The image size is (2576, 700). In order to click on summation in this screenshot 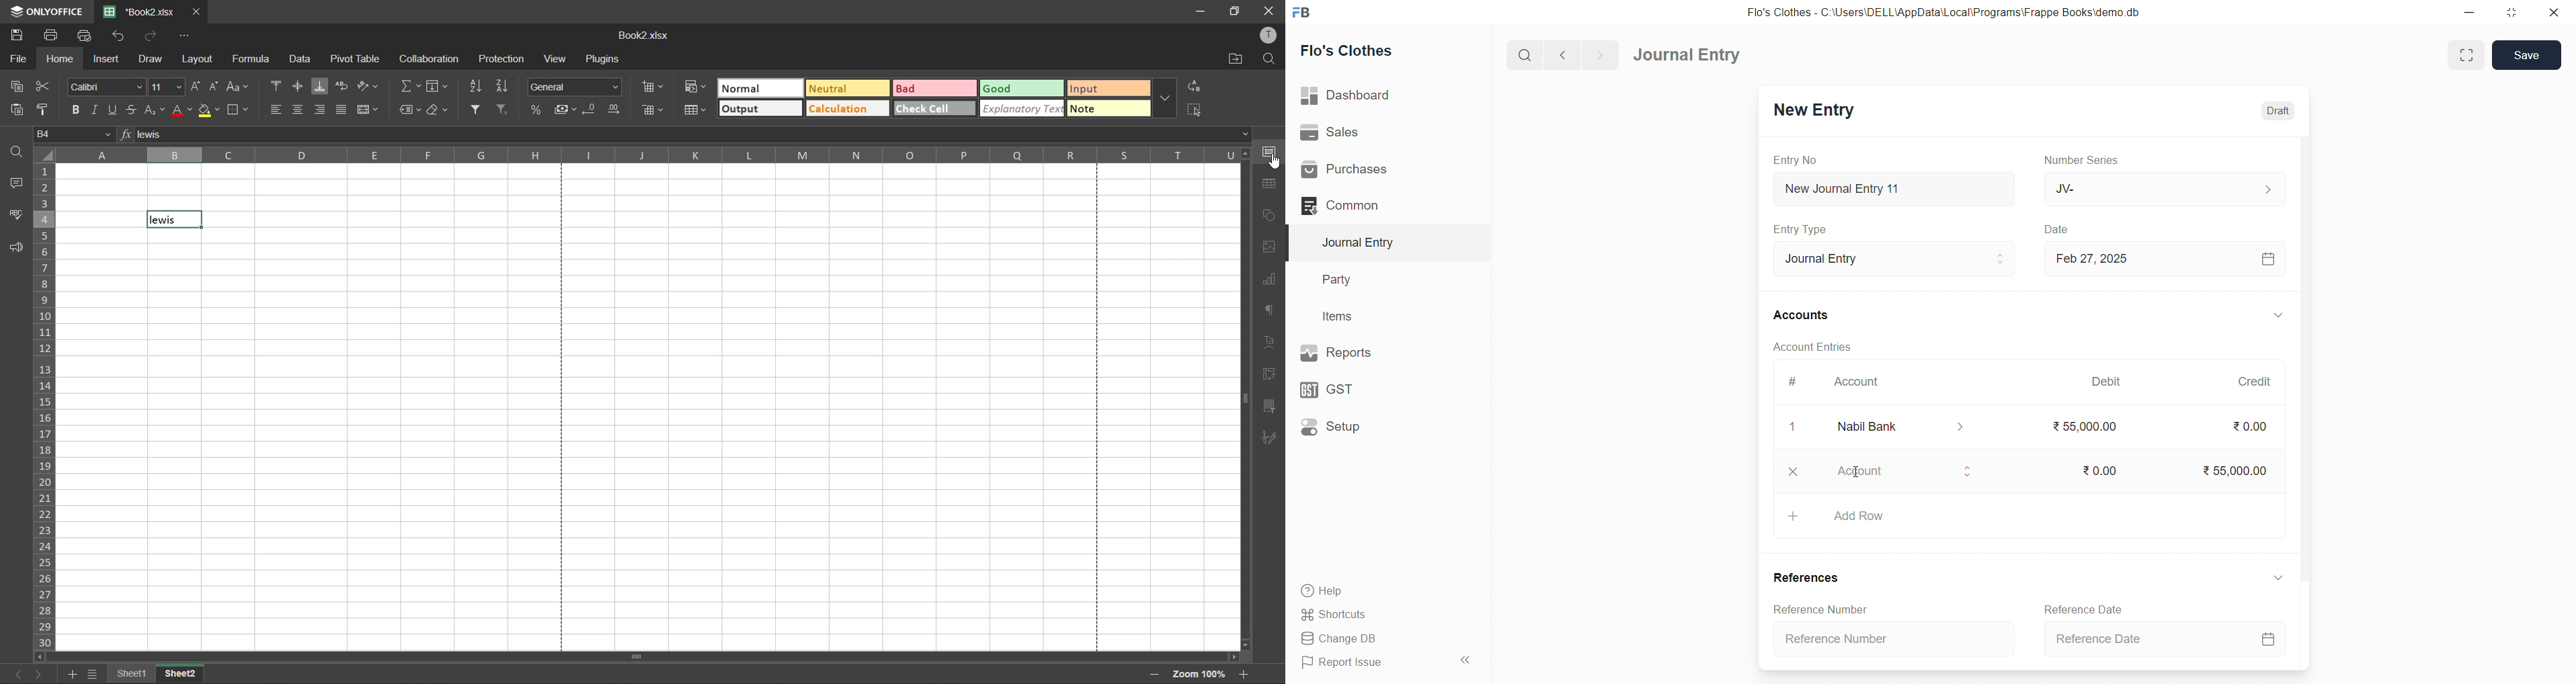, I will do `click(409, 87)`.